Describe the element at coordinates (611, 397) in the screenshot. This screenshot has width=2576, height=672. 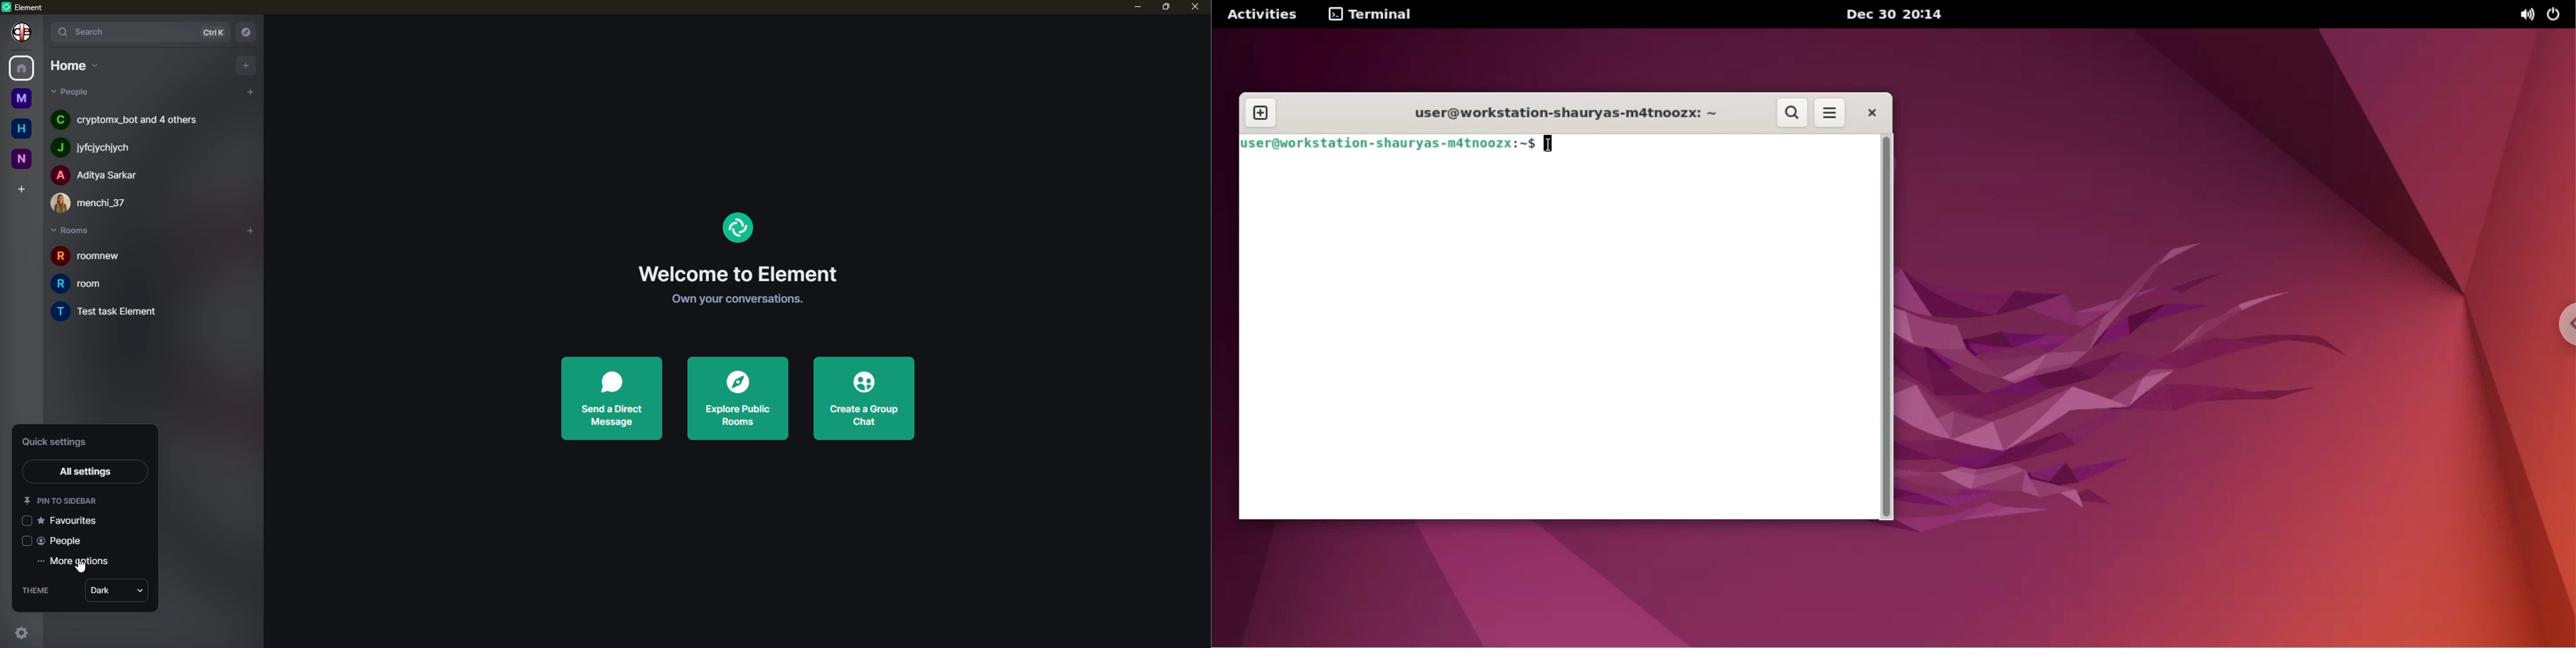
I see `send direct message` at that location.